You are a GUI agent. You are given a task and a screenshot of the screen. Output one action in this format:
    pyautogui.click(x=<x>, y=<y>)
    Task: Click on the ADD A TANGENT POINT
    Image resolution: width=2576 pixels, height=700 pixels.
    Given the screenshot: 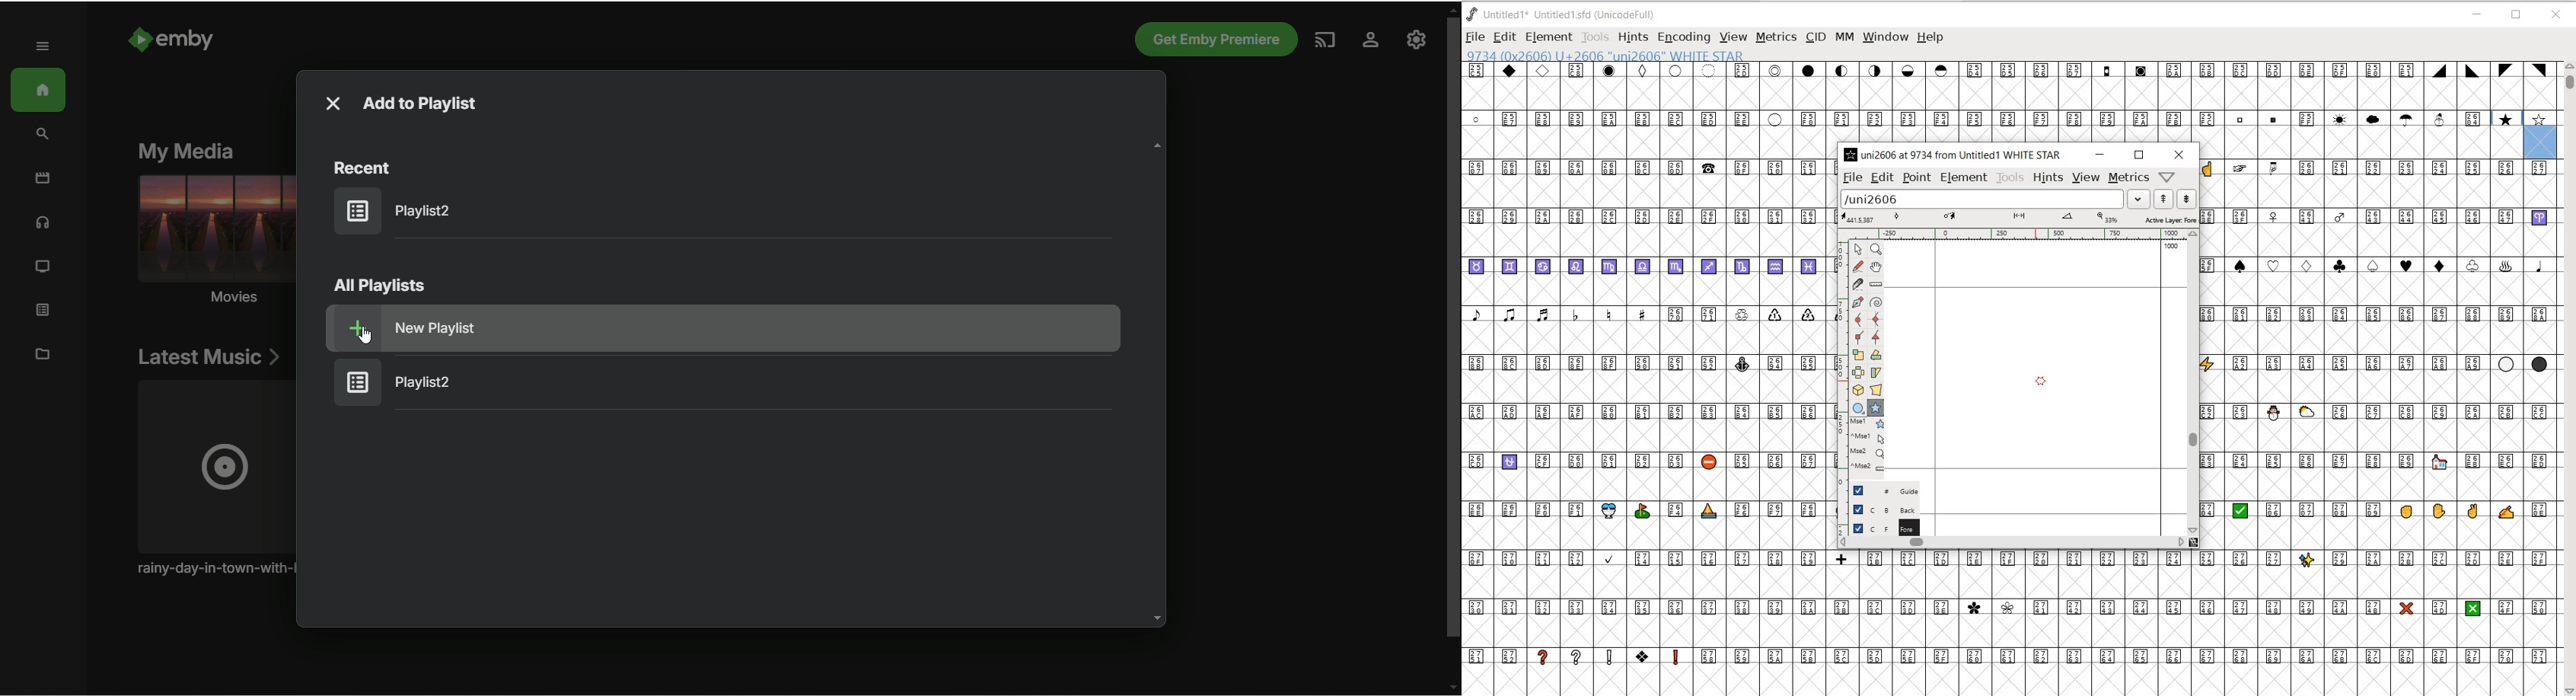 What is the action you would take?
    pyautogui.click(x=1877, y=338)
    